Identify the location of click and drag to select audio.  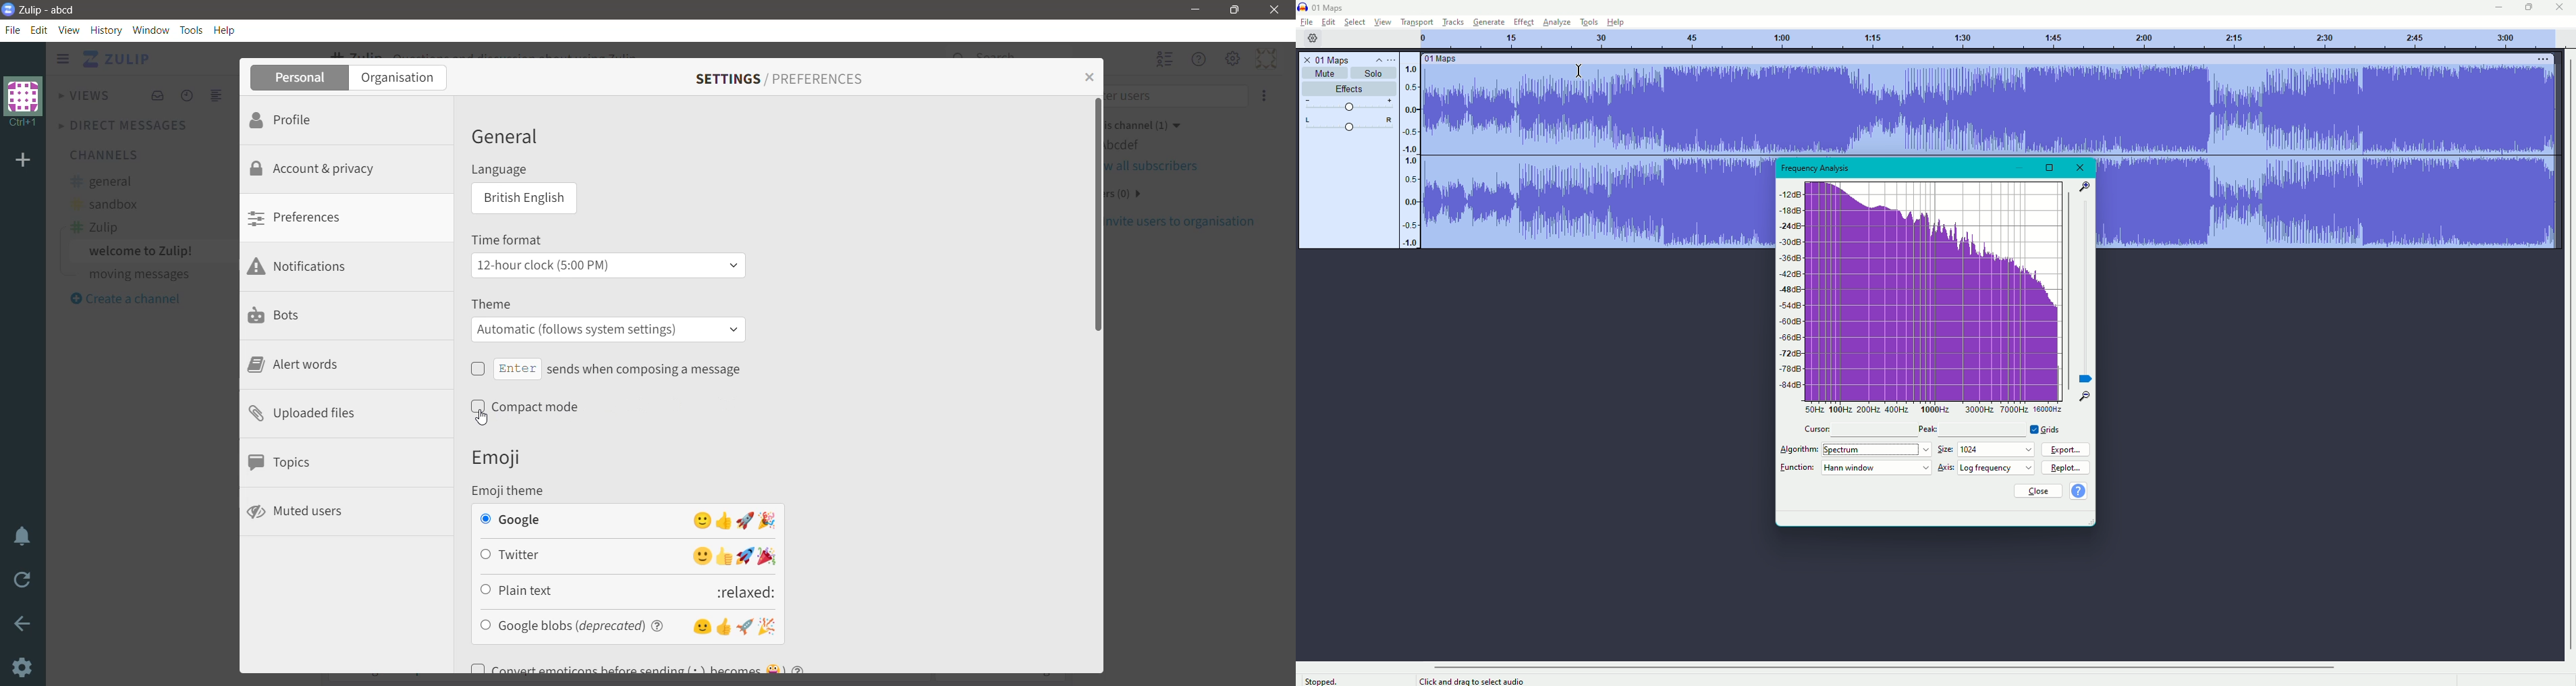
(1473, 681).